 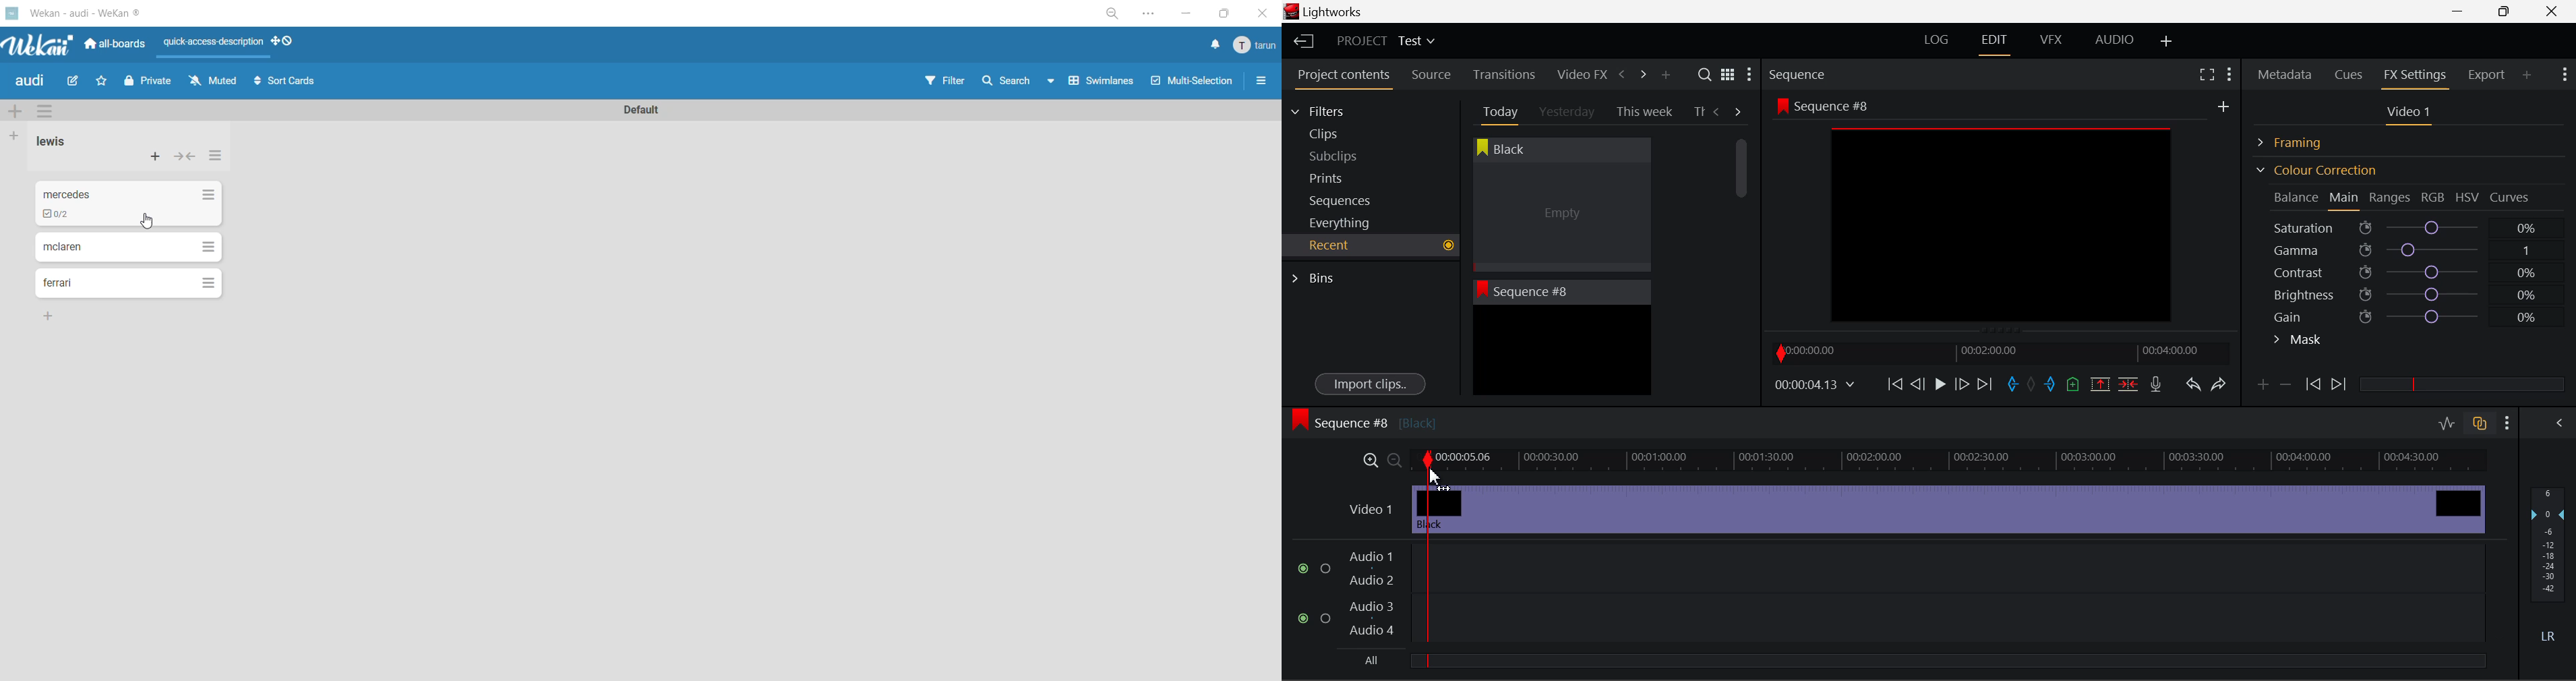 I want to click on Project Timeline, so click(x=1948, y=460).